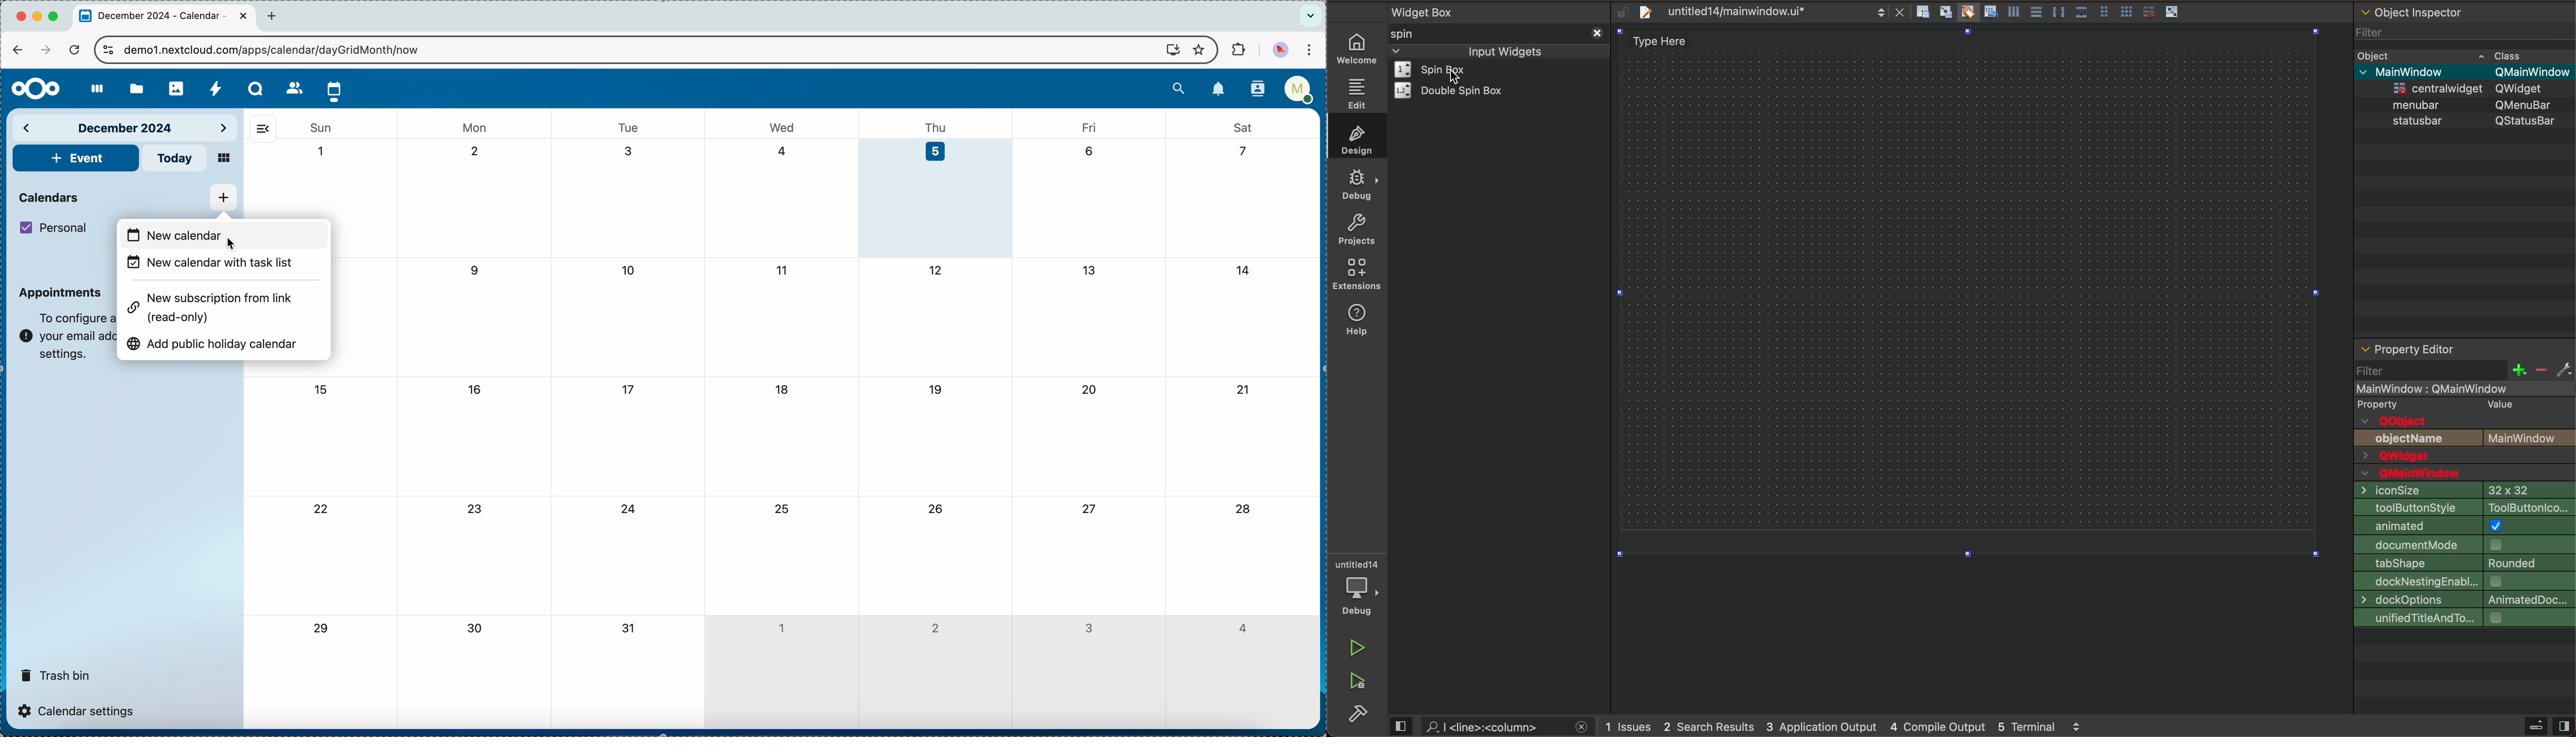 The width and height of the screenshot is (2576, 756). Describe the element at coordinates (1355, 648) in the screenshot. I see `run` at that location.